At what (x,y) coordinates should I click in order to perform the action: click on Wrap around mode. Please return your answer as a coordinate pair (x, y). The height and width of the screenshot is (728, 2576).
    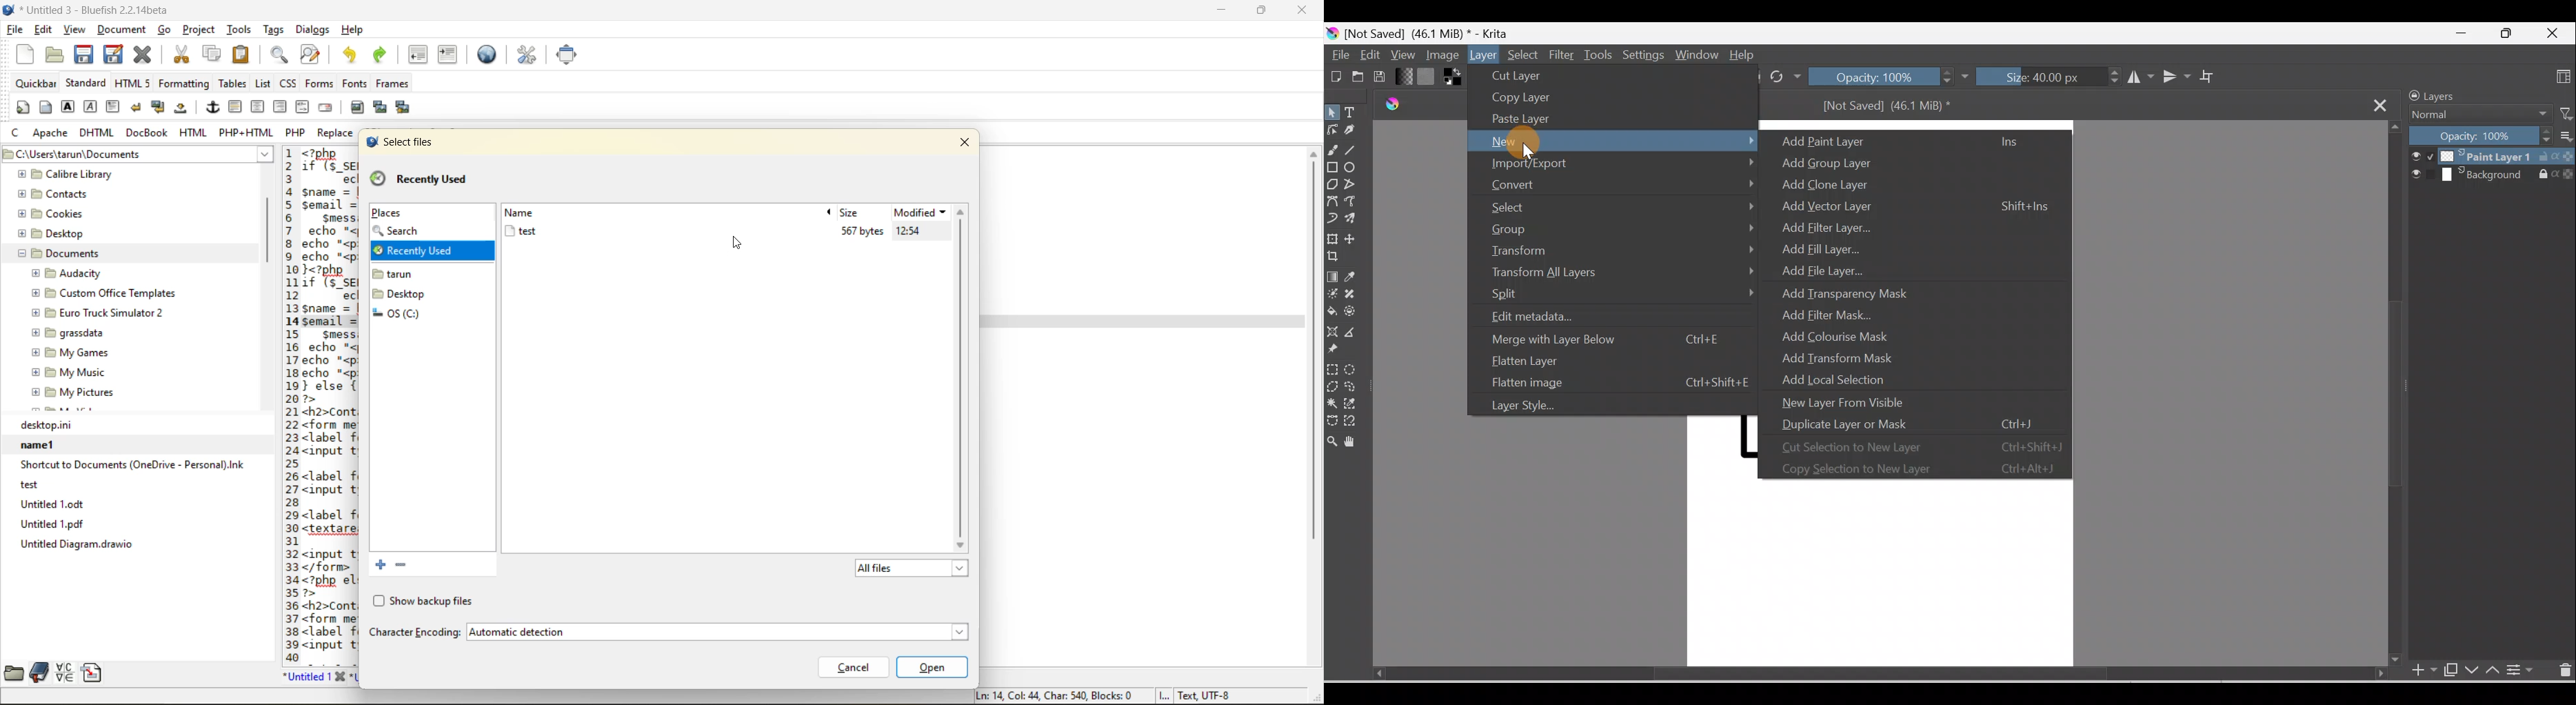
    Looking at the image, I should click on (2214, 76).